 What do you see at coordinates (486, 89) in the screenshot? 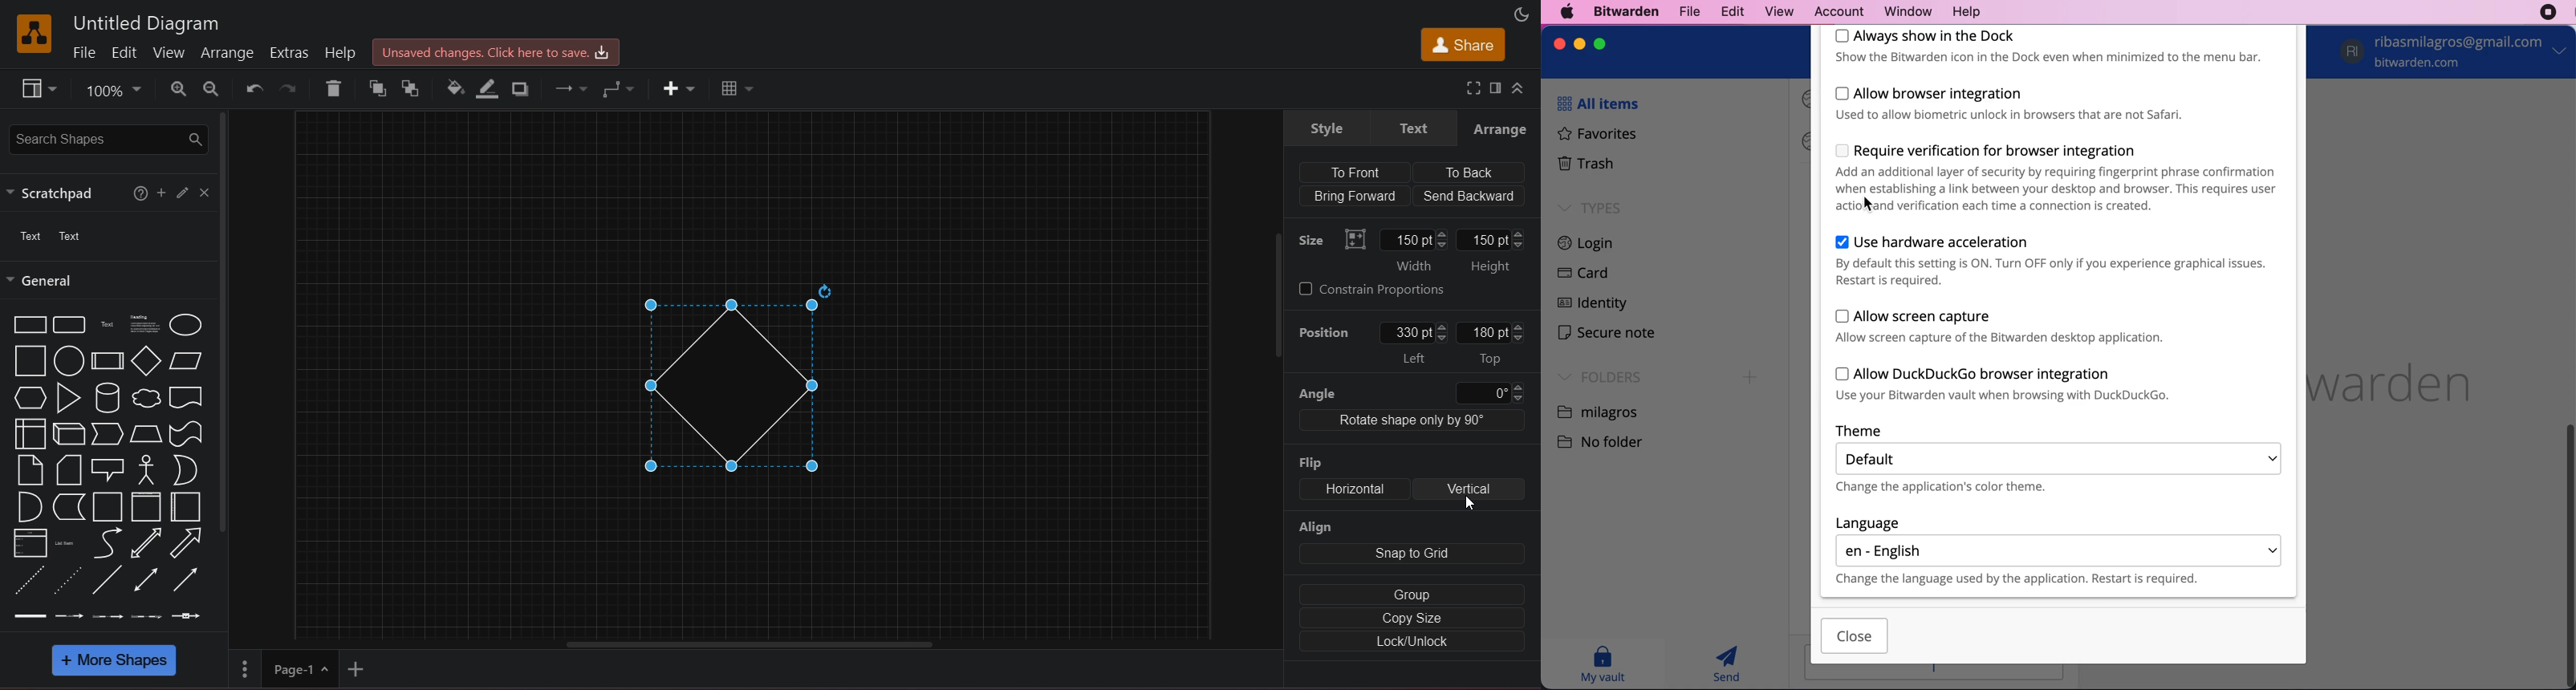
I see `line color` at bounding box center [486, 89].